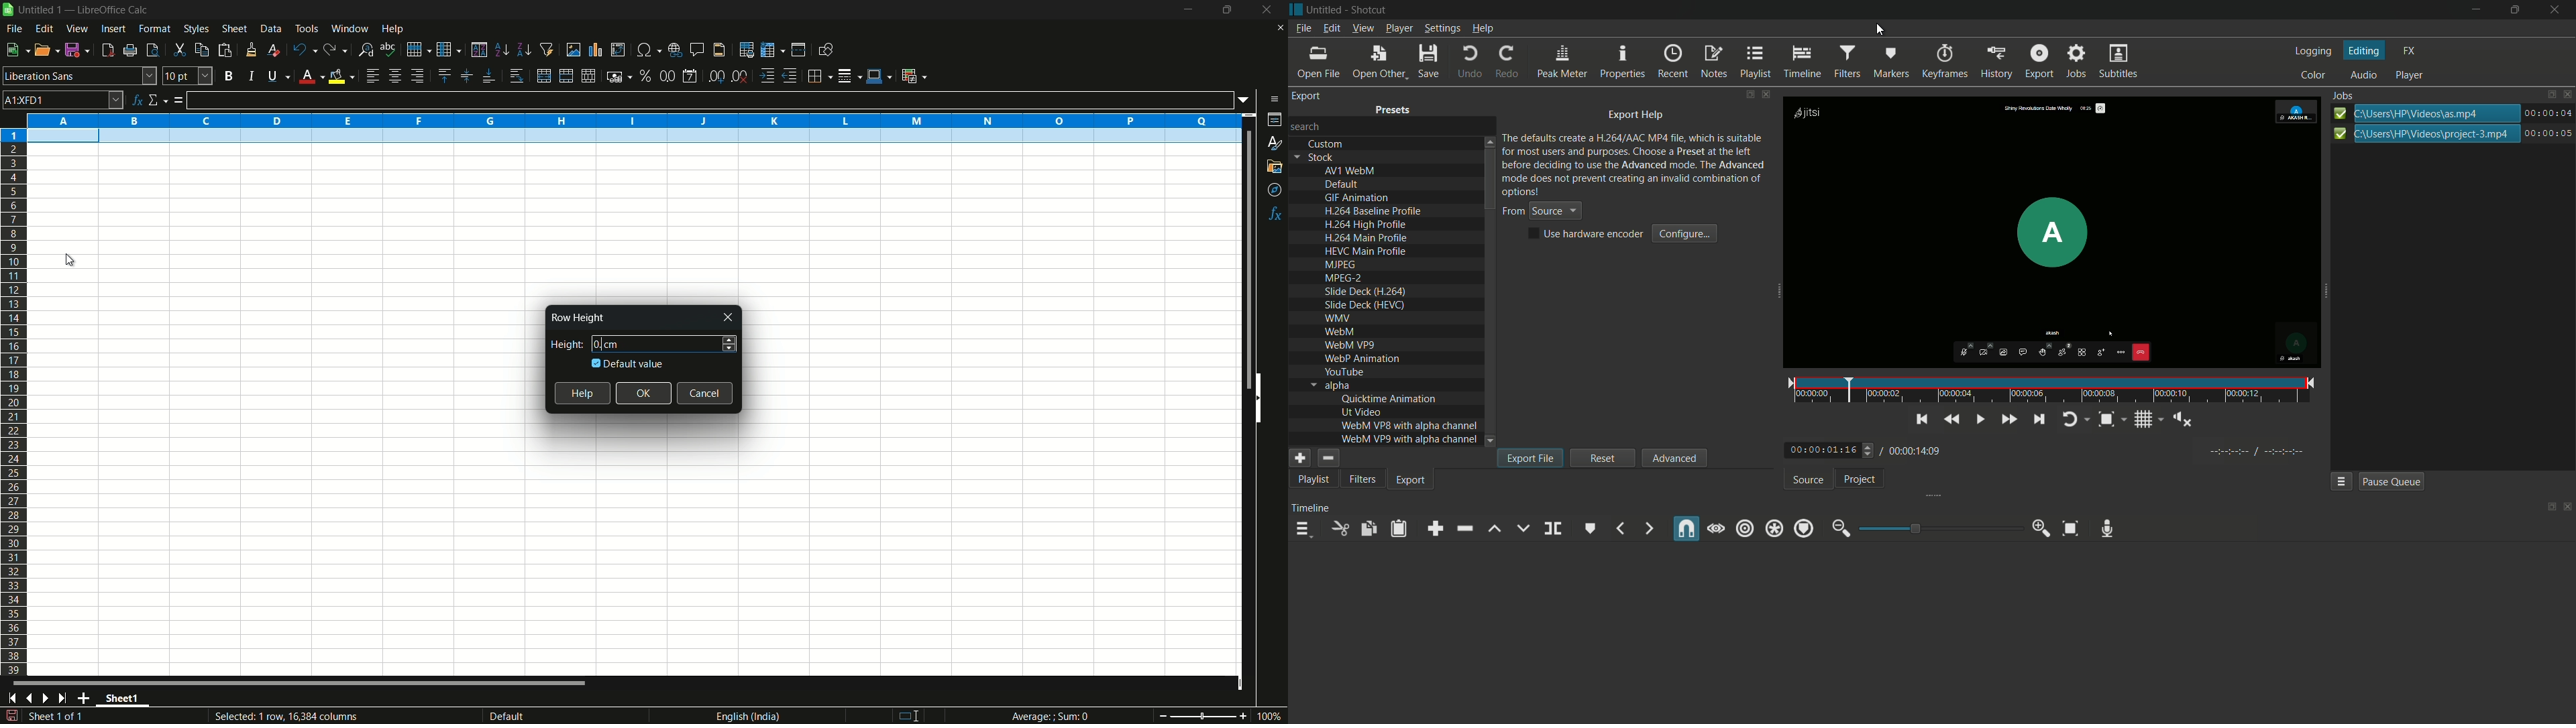 The width and height of the screenshot is (2576, 728). What do you see at coordinates (479, 50) in the screenshot?
I see `sort` at bounding box center [479, 50].